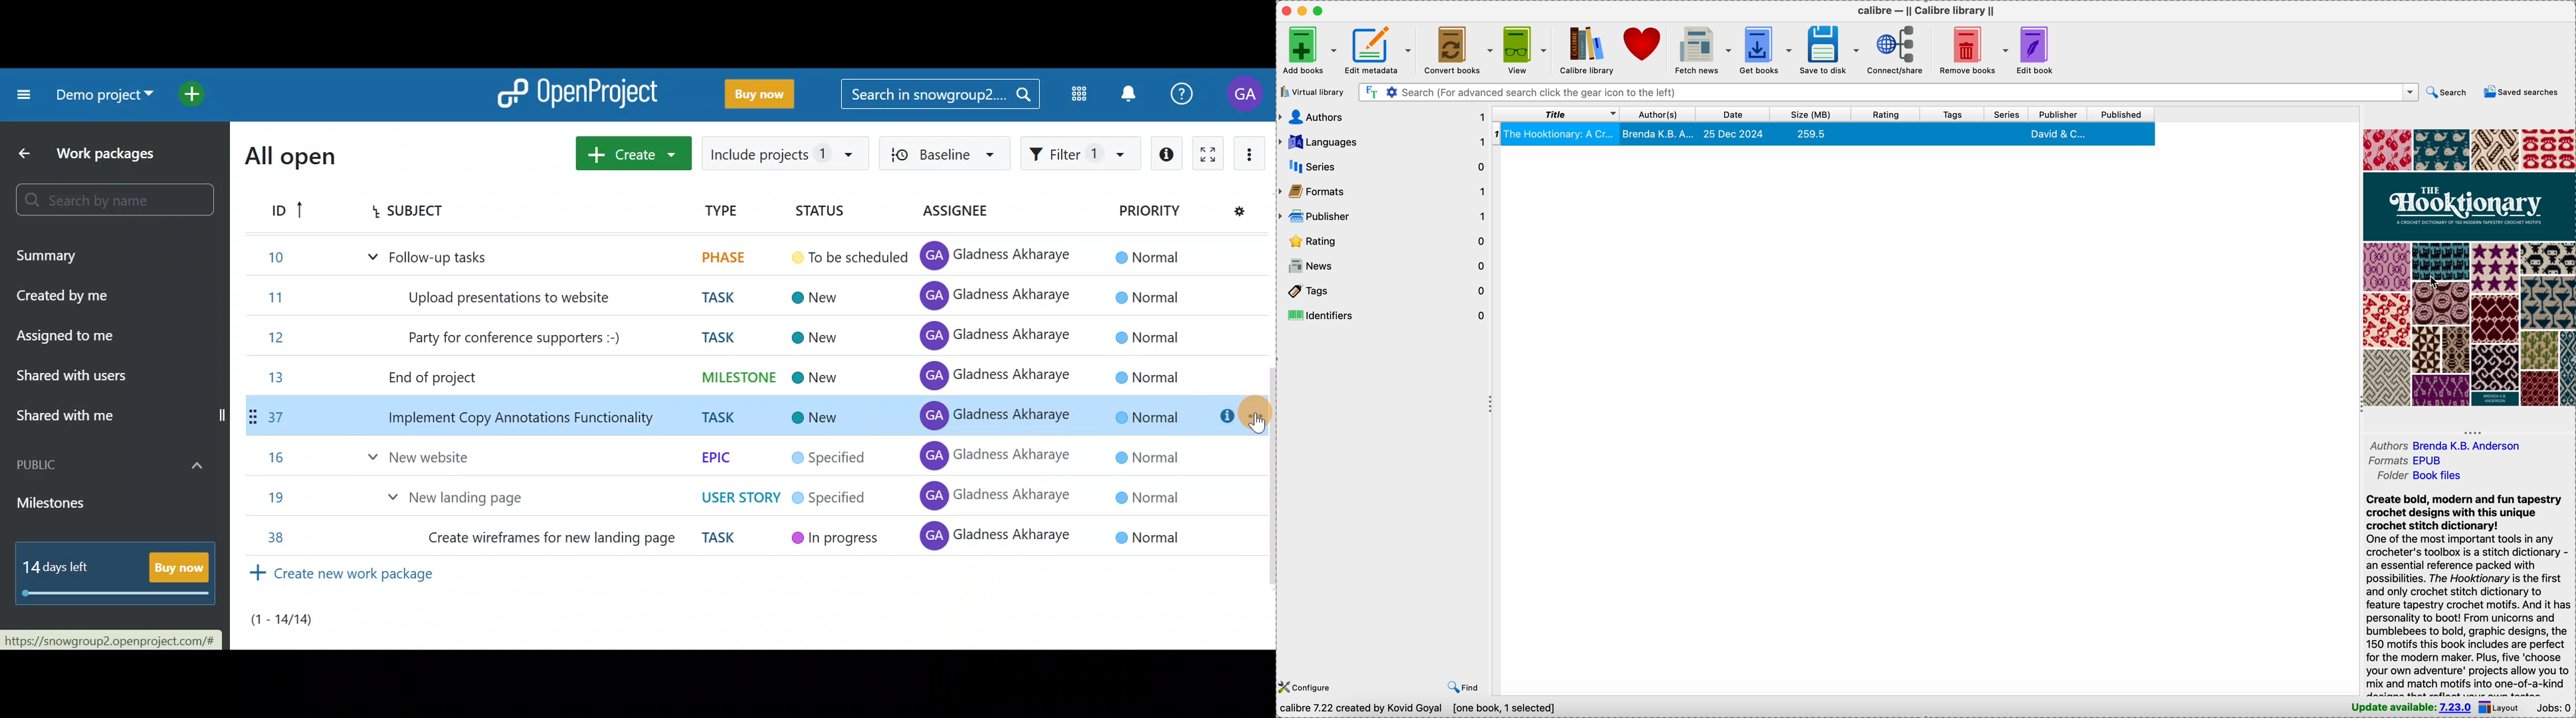 Image resolution: width=2576 pixels, height=728 pixels. Describe the element at coordinates (2470, 594) in the screenshot. I see `synopsis` at that location.